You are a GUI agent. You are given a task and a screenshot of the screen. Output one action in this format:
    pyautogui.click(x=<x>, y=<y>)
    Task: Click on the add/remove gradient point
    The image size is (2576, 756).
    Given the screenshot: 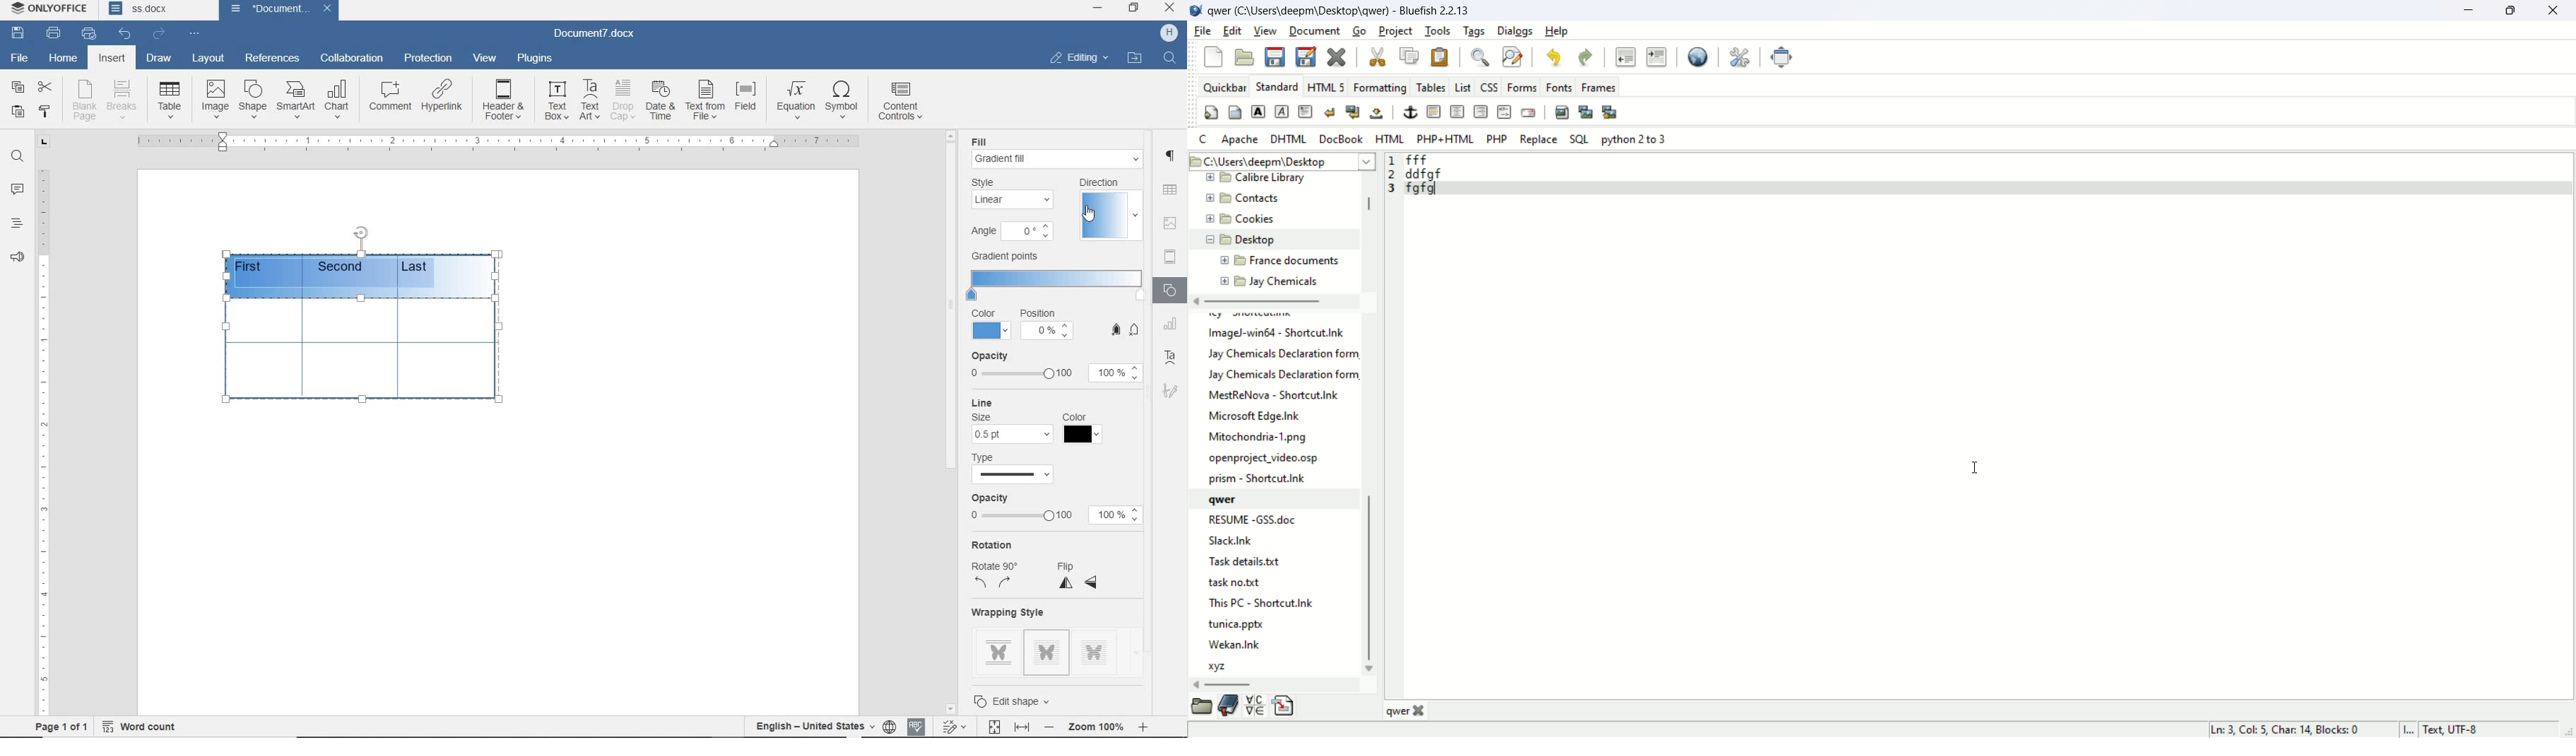 What is the action you would take?
    pyautogui.click(x=1124, y=329)
    